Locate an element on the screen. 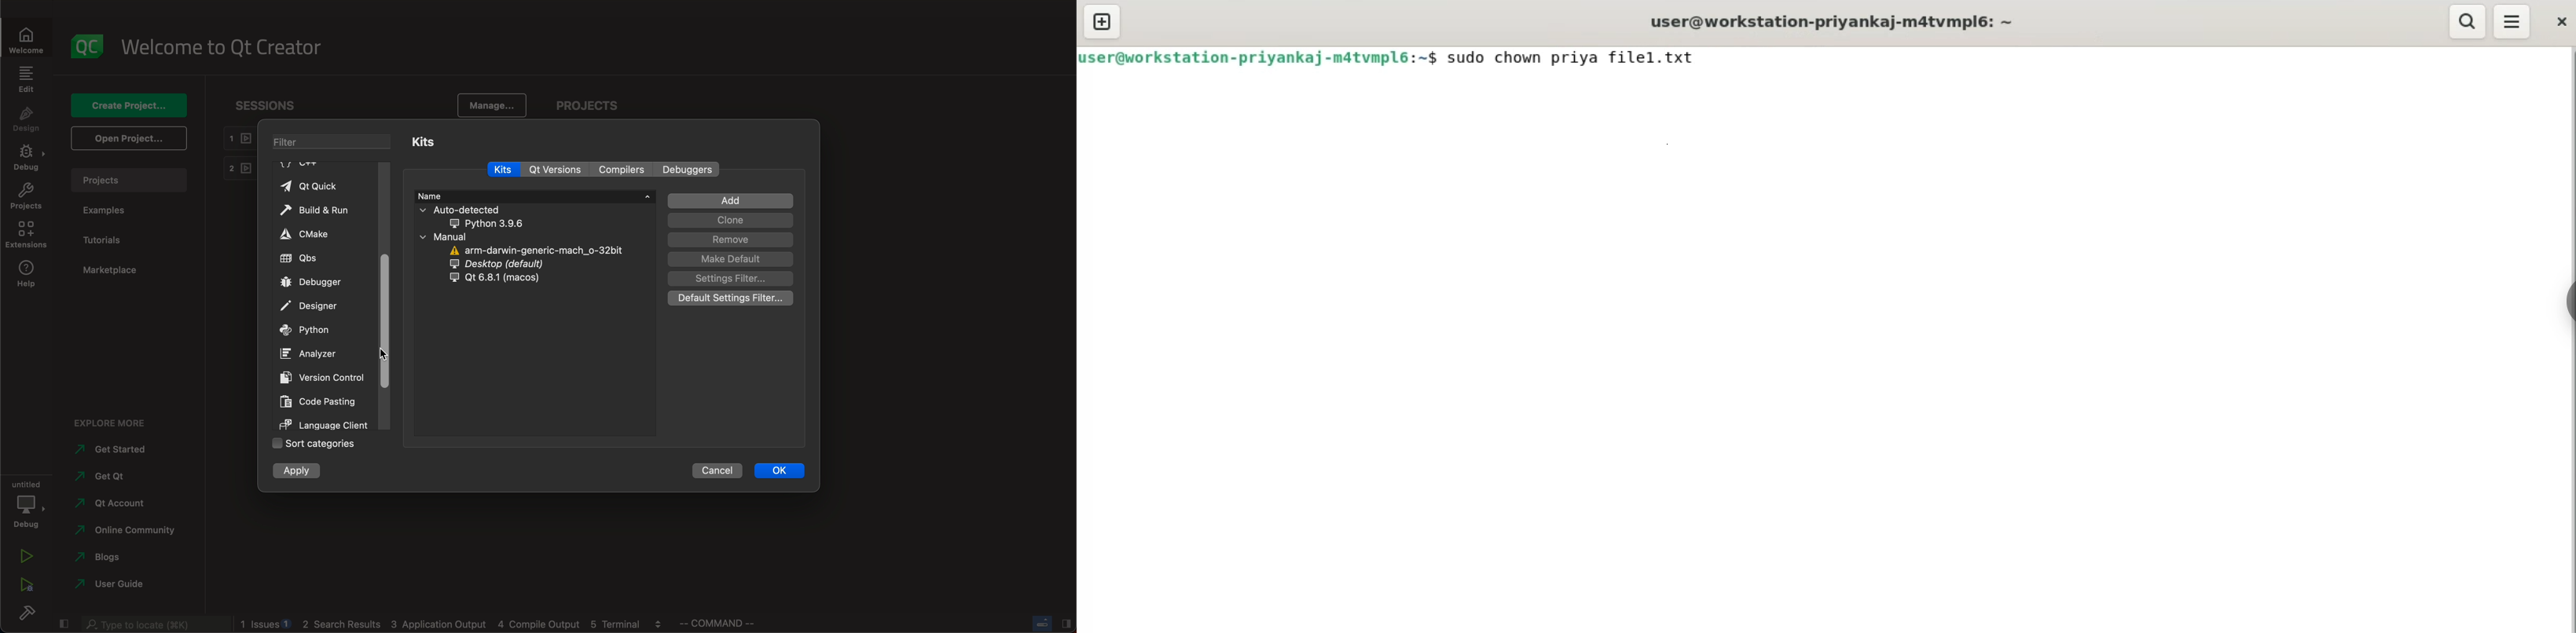 The width and height of the screenshot is (2576, 644). qt  is located at coordinates (487, 280).